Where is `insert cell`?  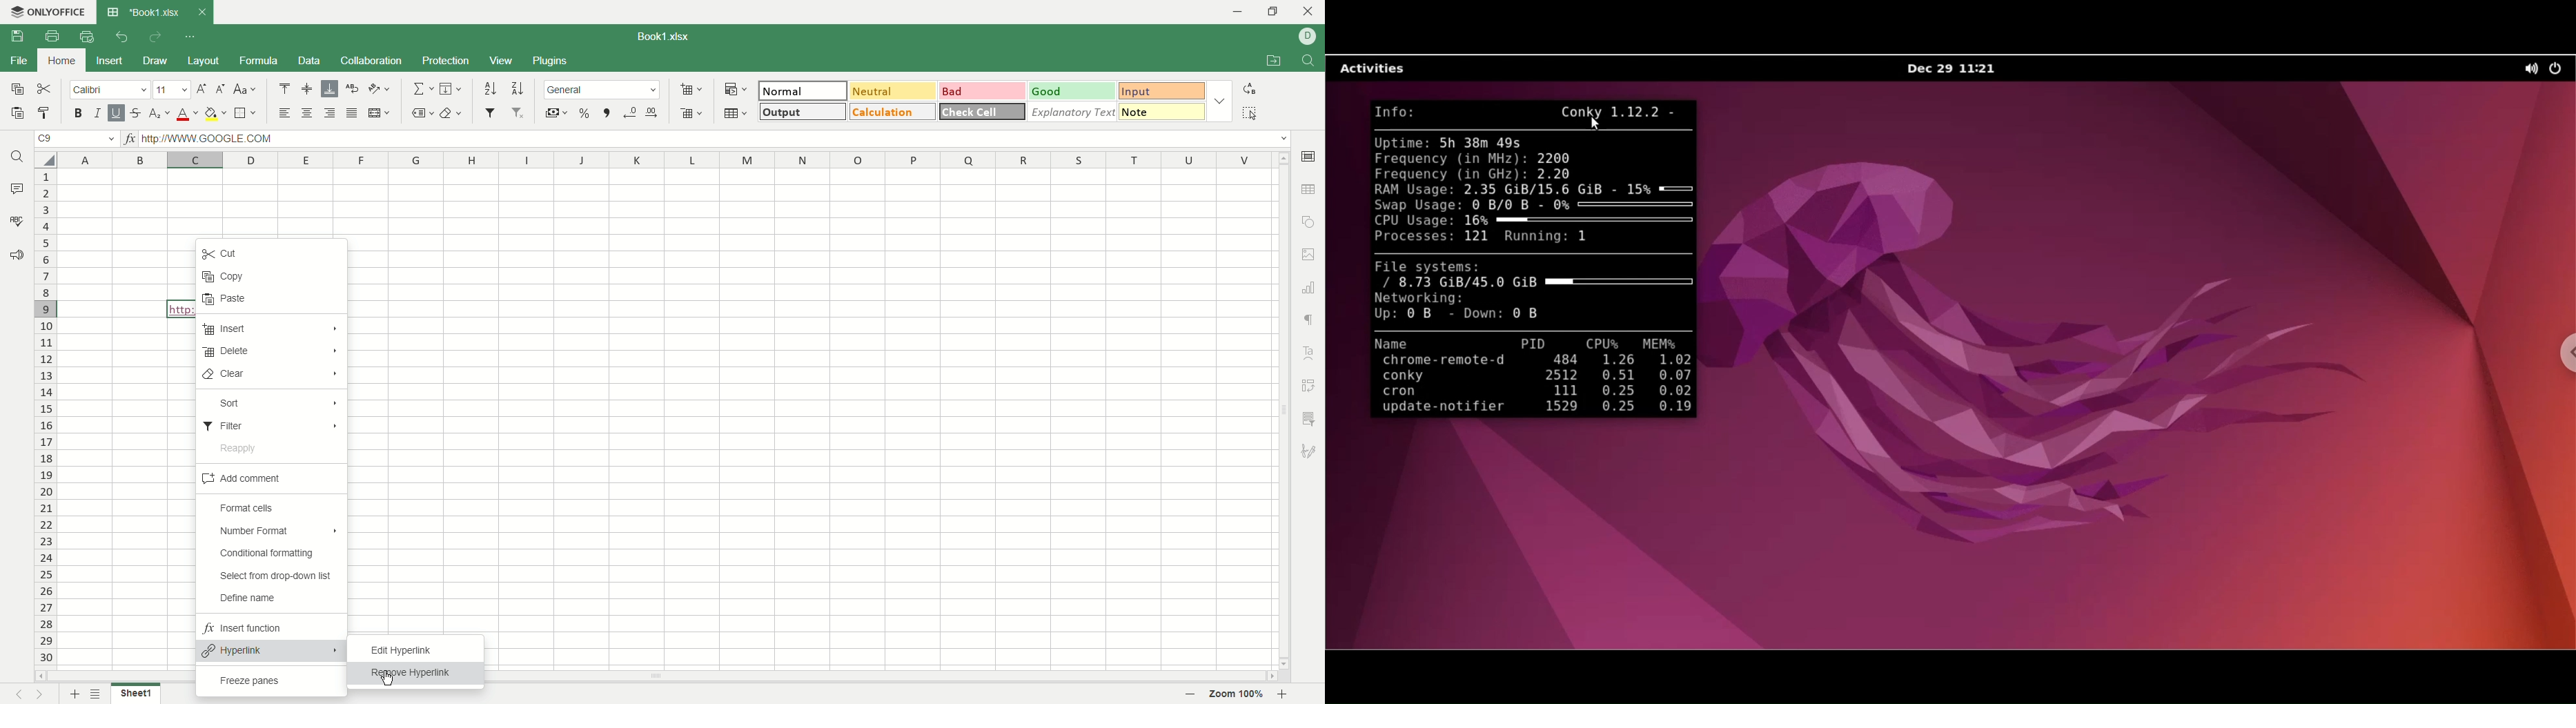 insert cell is located at coordinates (691, 89).